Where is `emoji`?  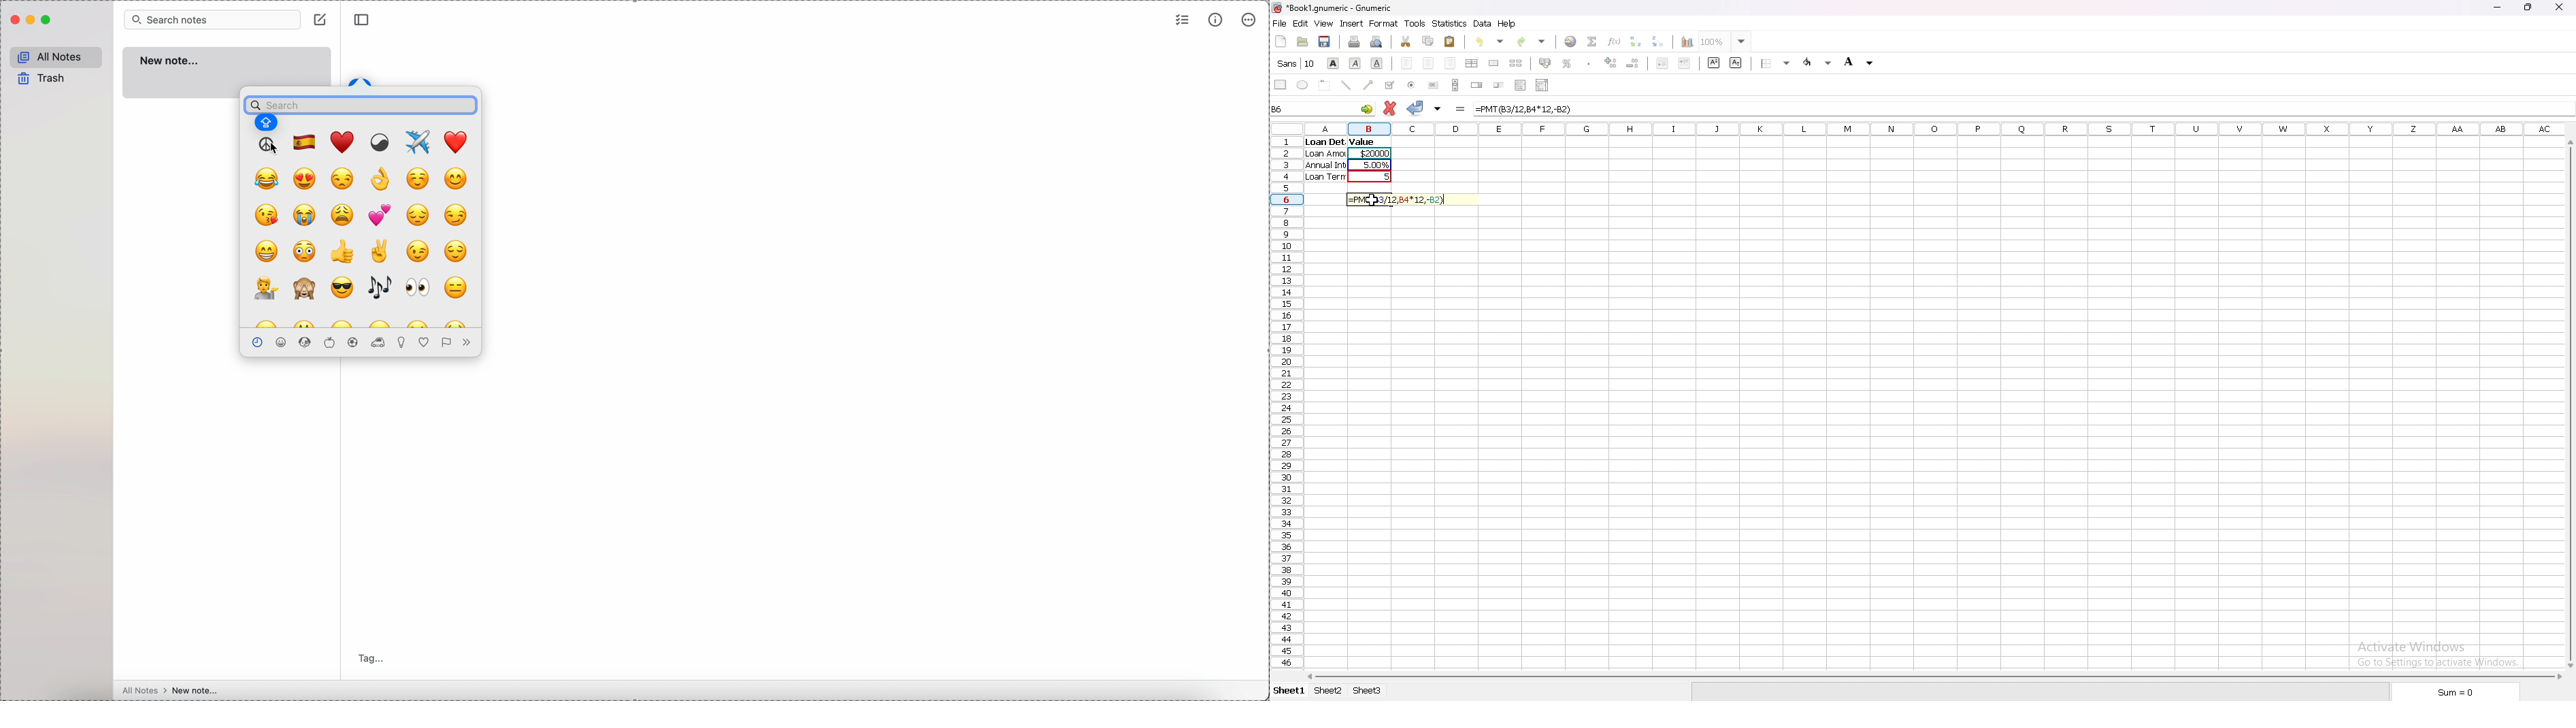 emoji is located at coordinates (380, 289).